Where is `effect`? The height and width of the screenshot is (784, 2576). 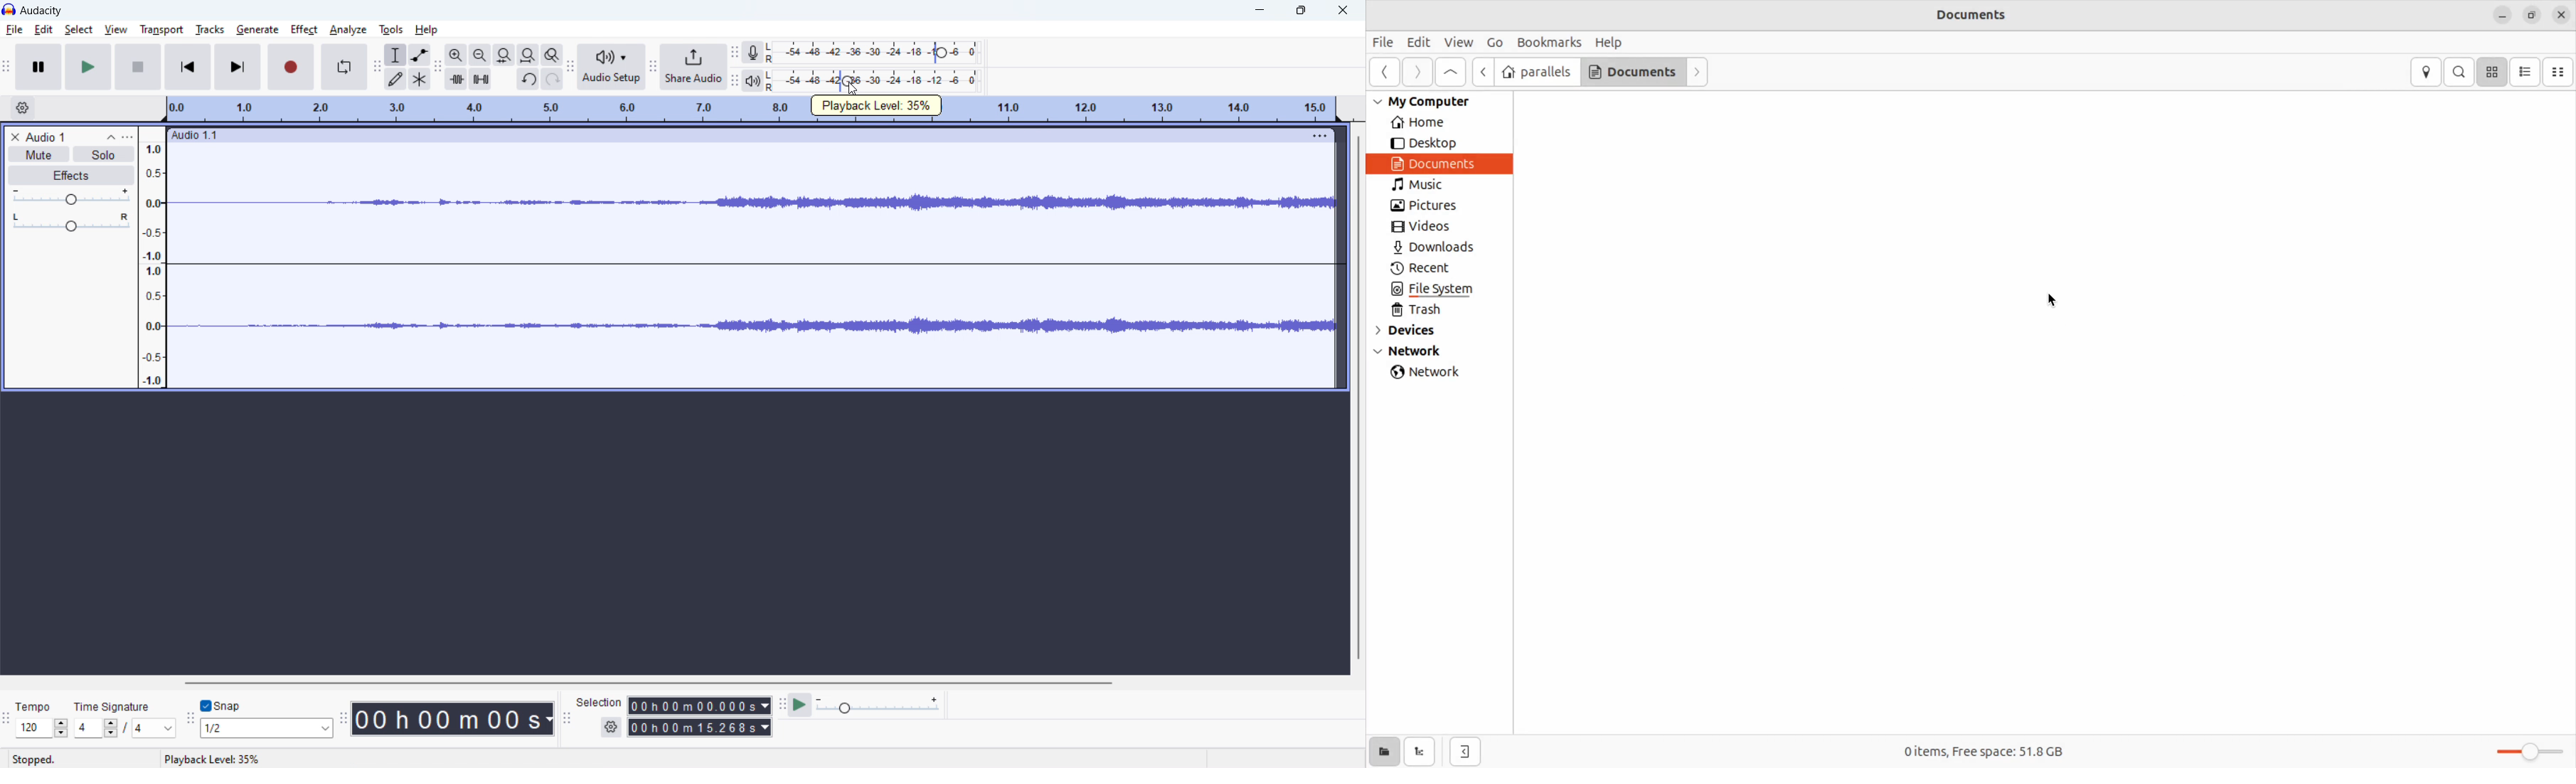 effect is located at coordinates (304, 30).